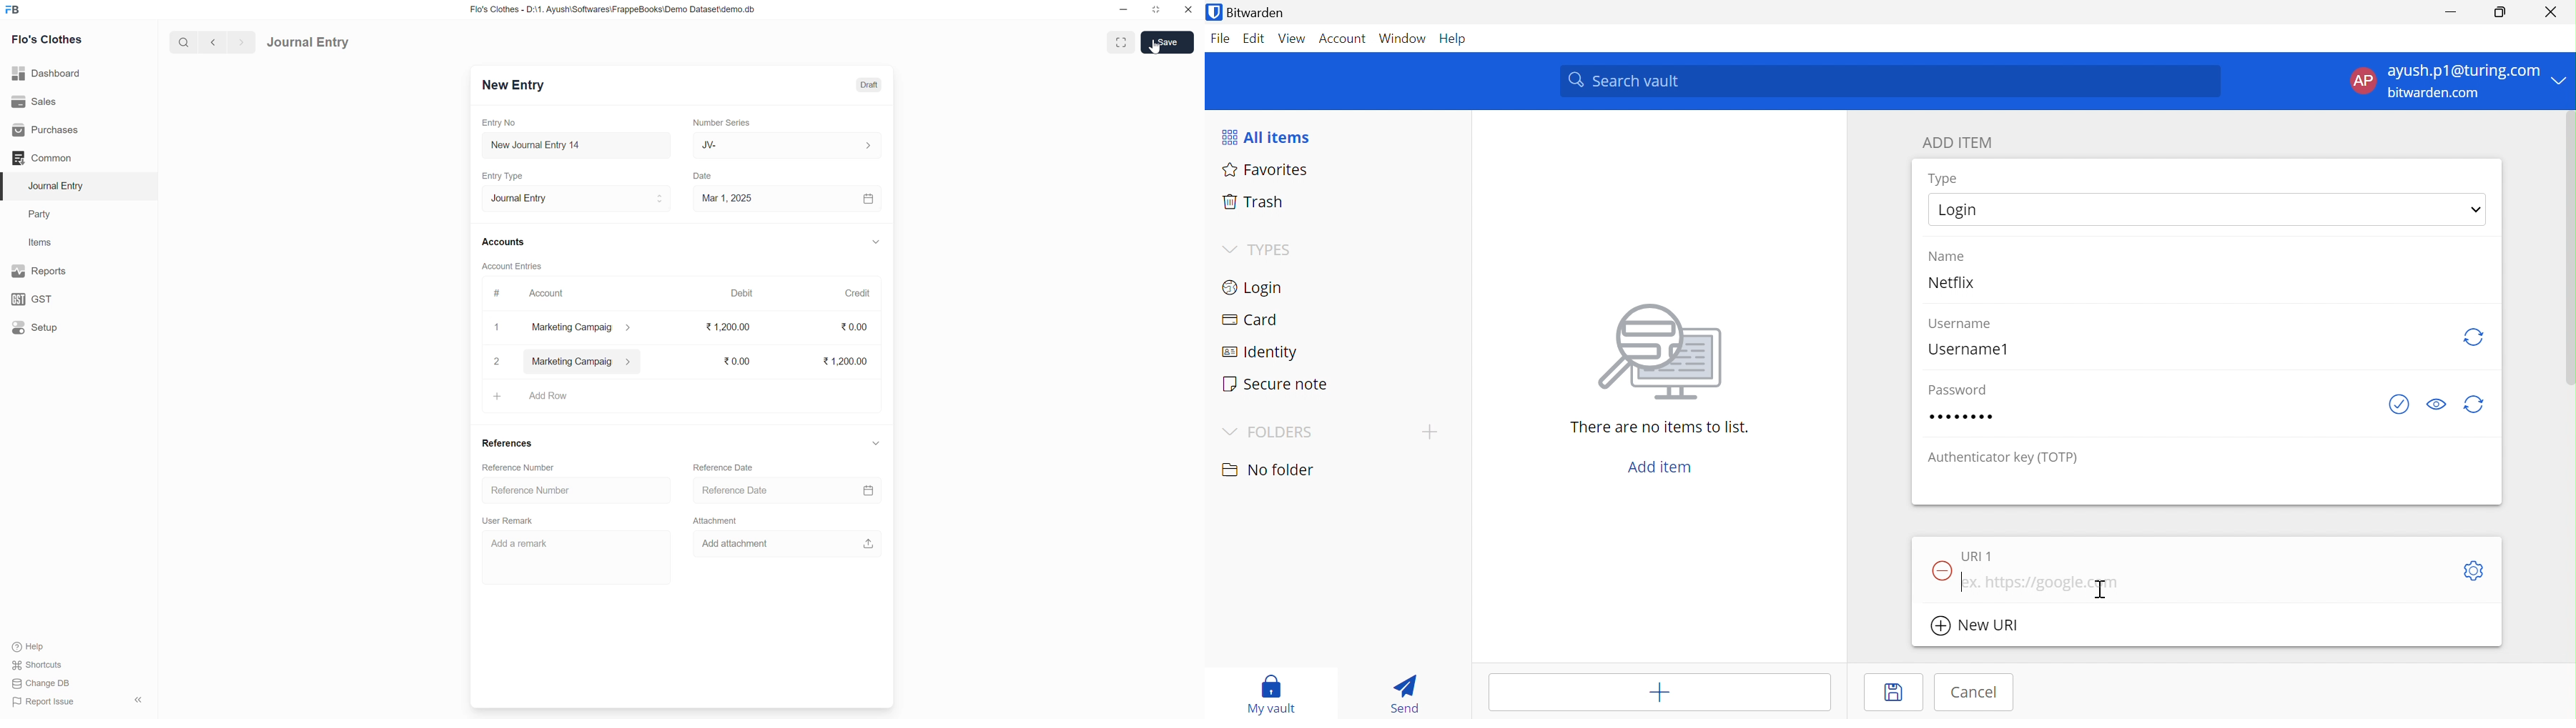 The width and height of the screenshot is (2576, 728). I want to click on Reference Number, so click(520, 468).